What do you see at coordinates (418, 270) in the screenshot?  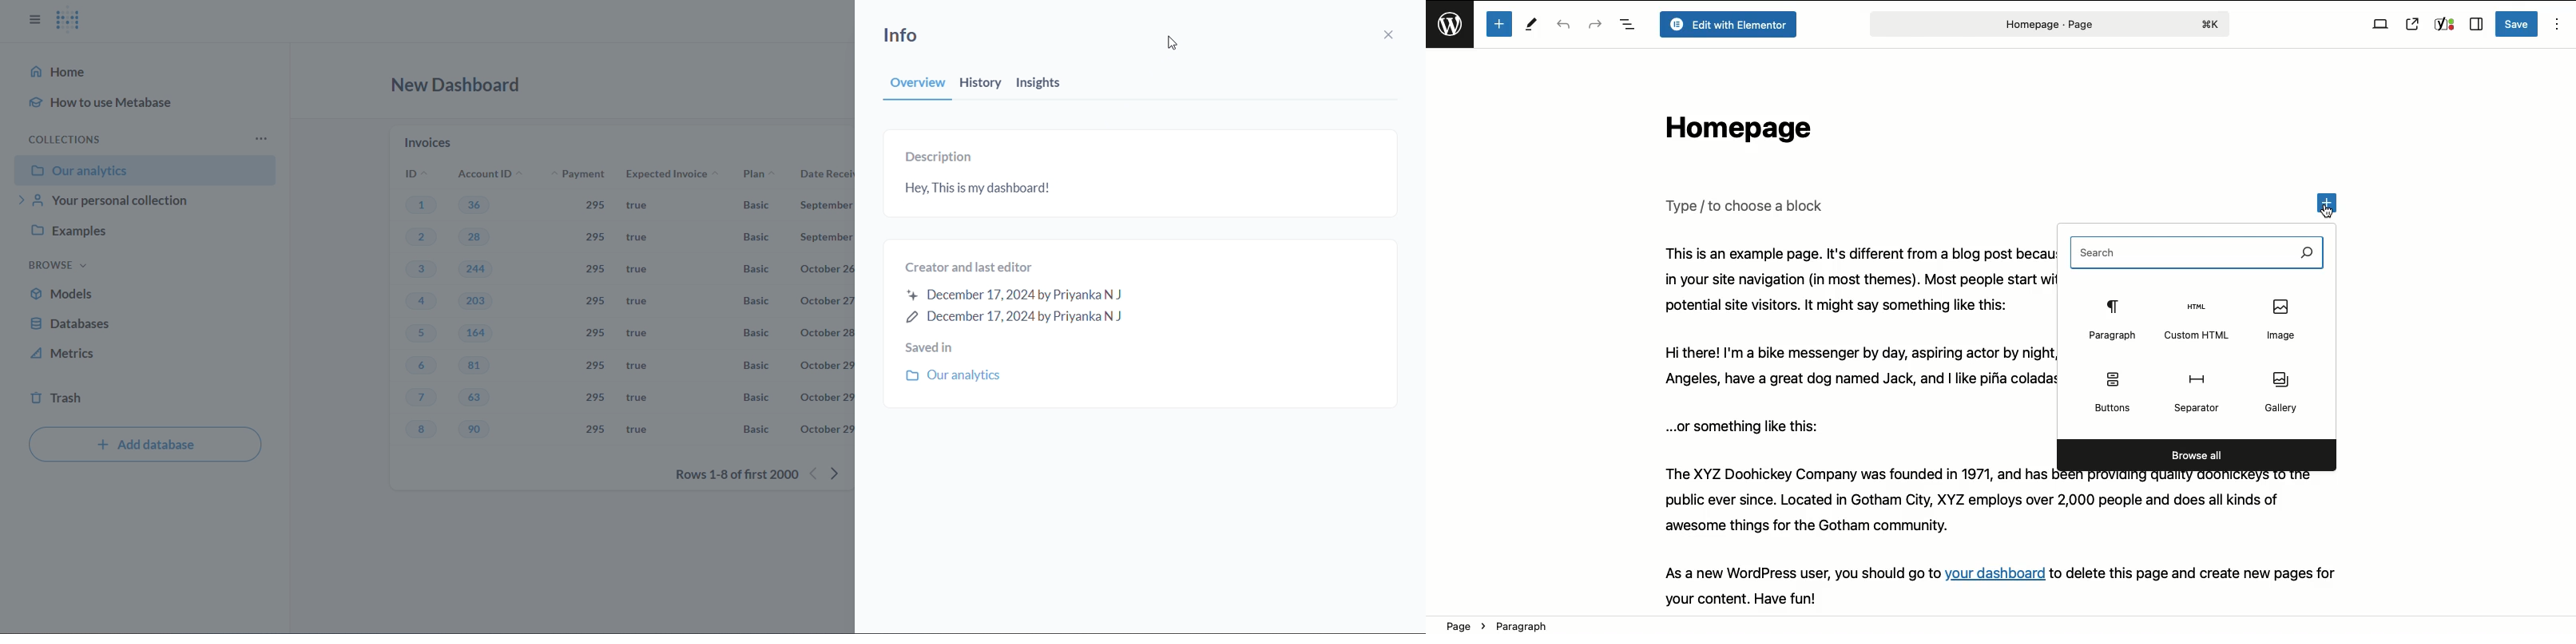 I see `3` at bounding box center [418, 270].